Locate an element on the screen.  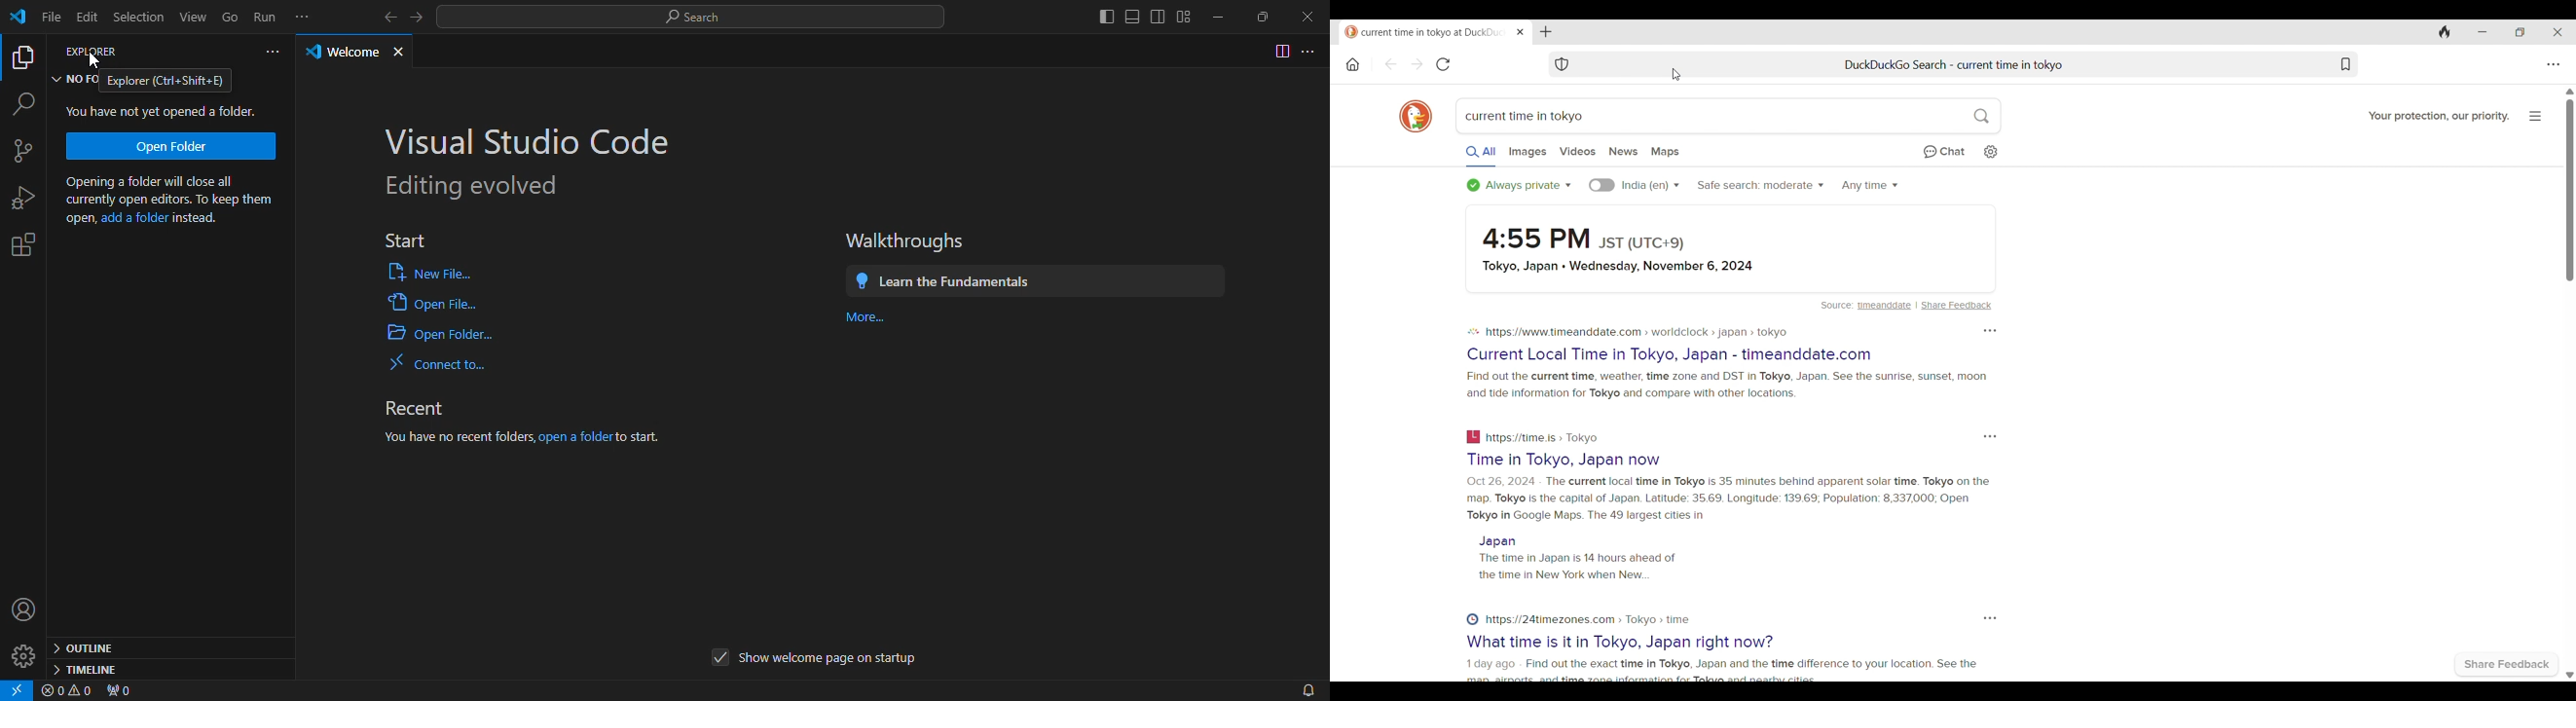
Connect to is located at coordinates (444, 362).